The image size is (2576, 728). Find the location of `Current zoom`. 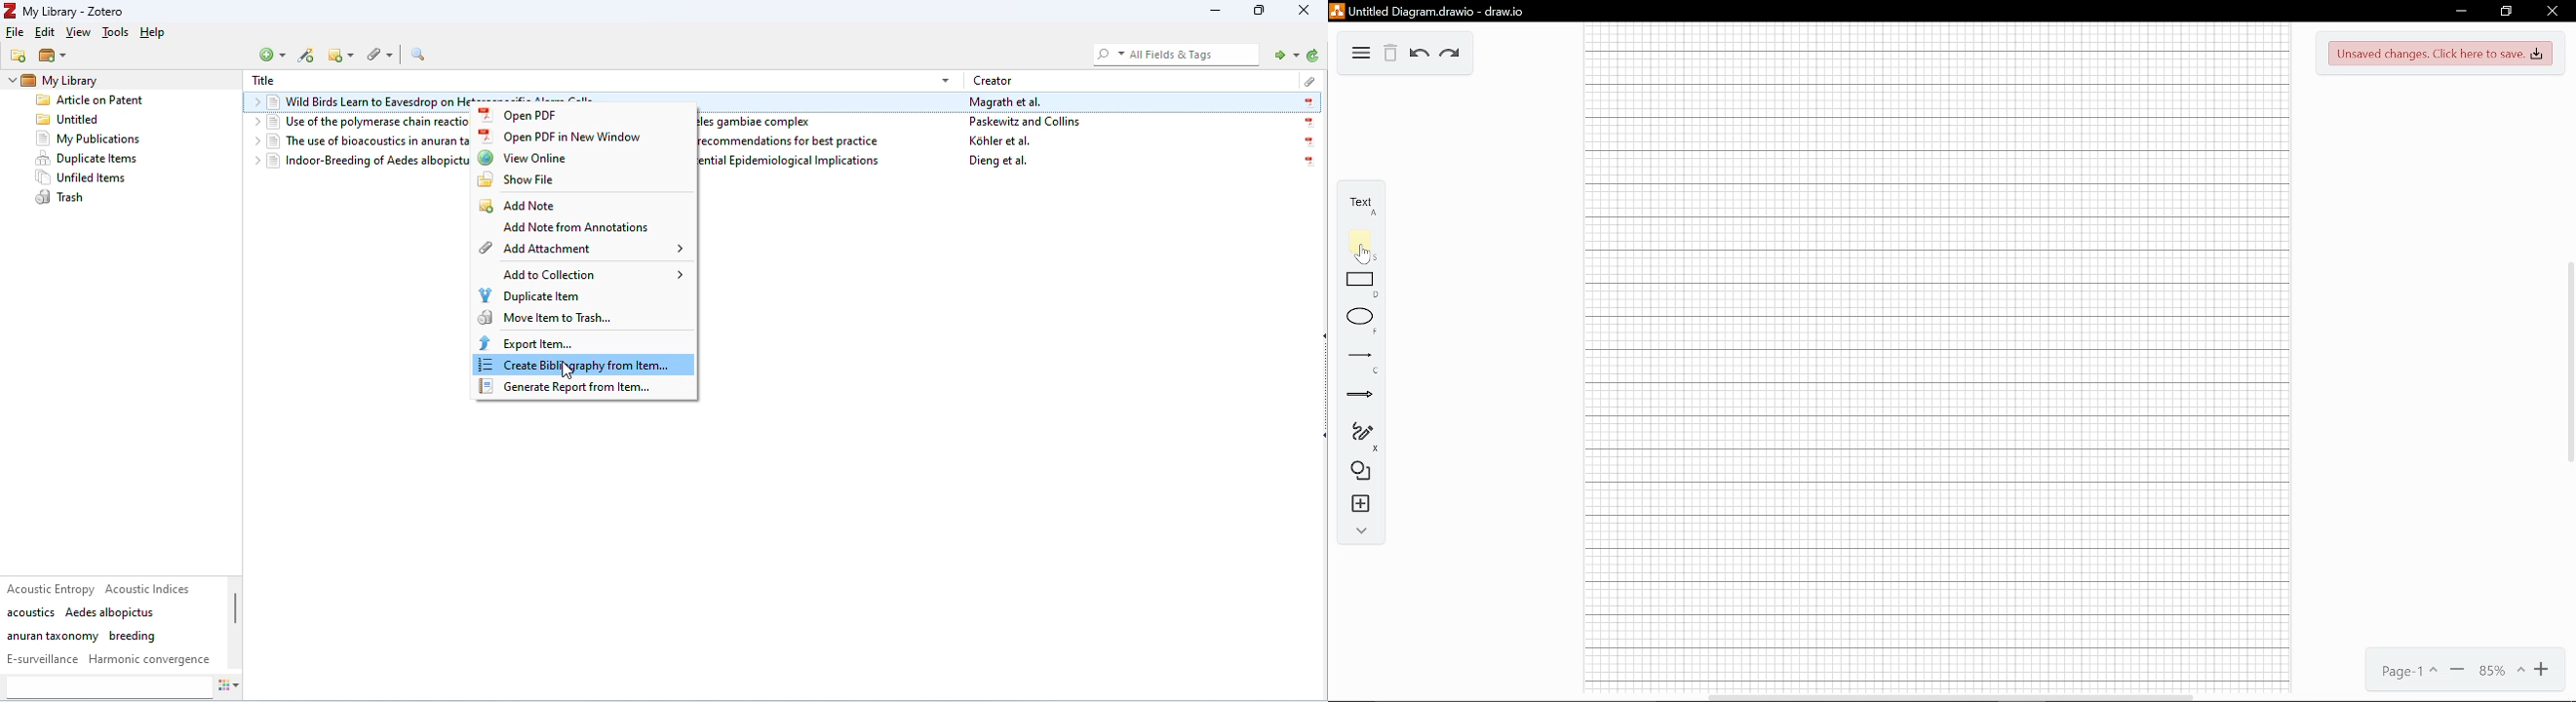

Current zoom is located at coordinates (2500, 670).